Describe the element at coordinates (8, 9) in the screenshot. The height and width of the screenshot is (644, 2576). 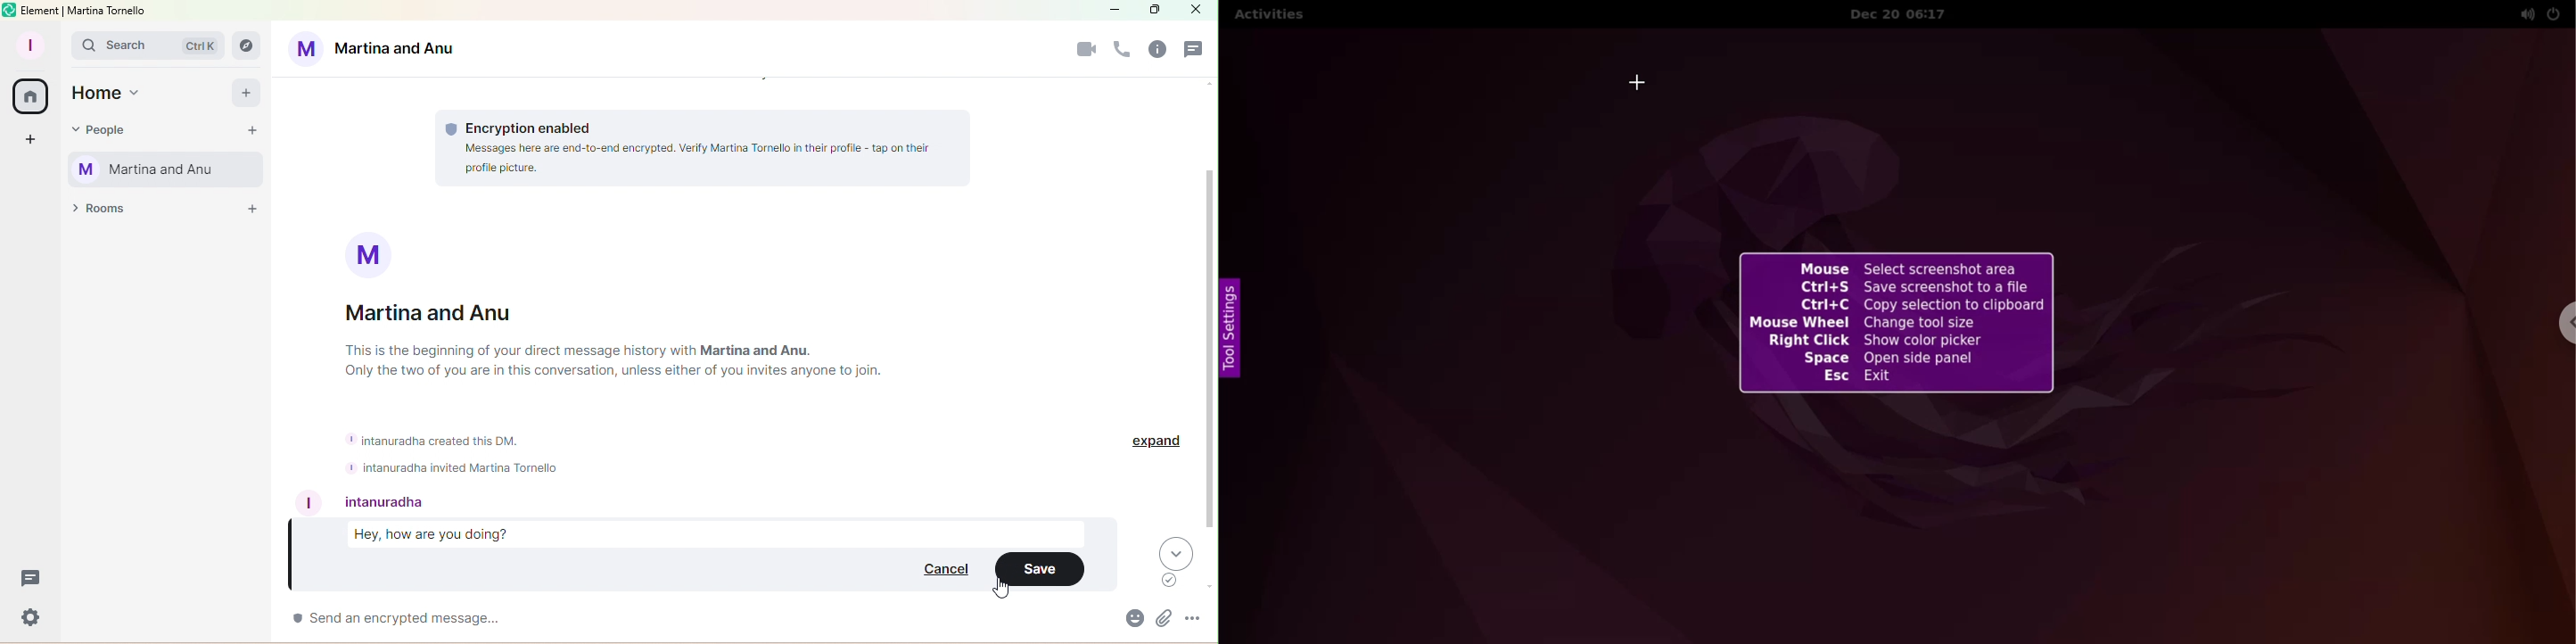
I see `Element icon` at that location.